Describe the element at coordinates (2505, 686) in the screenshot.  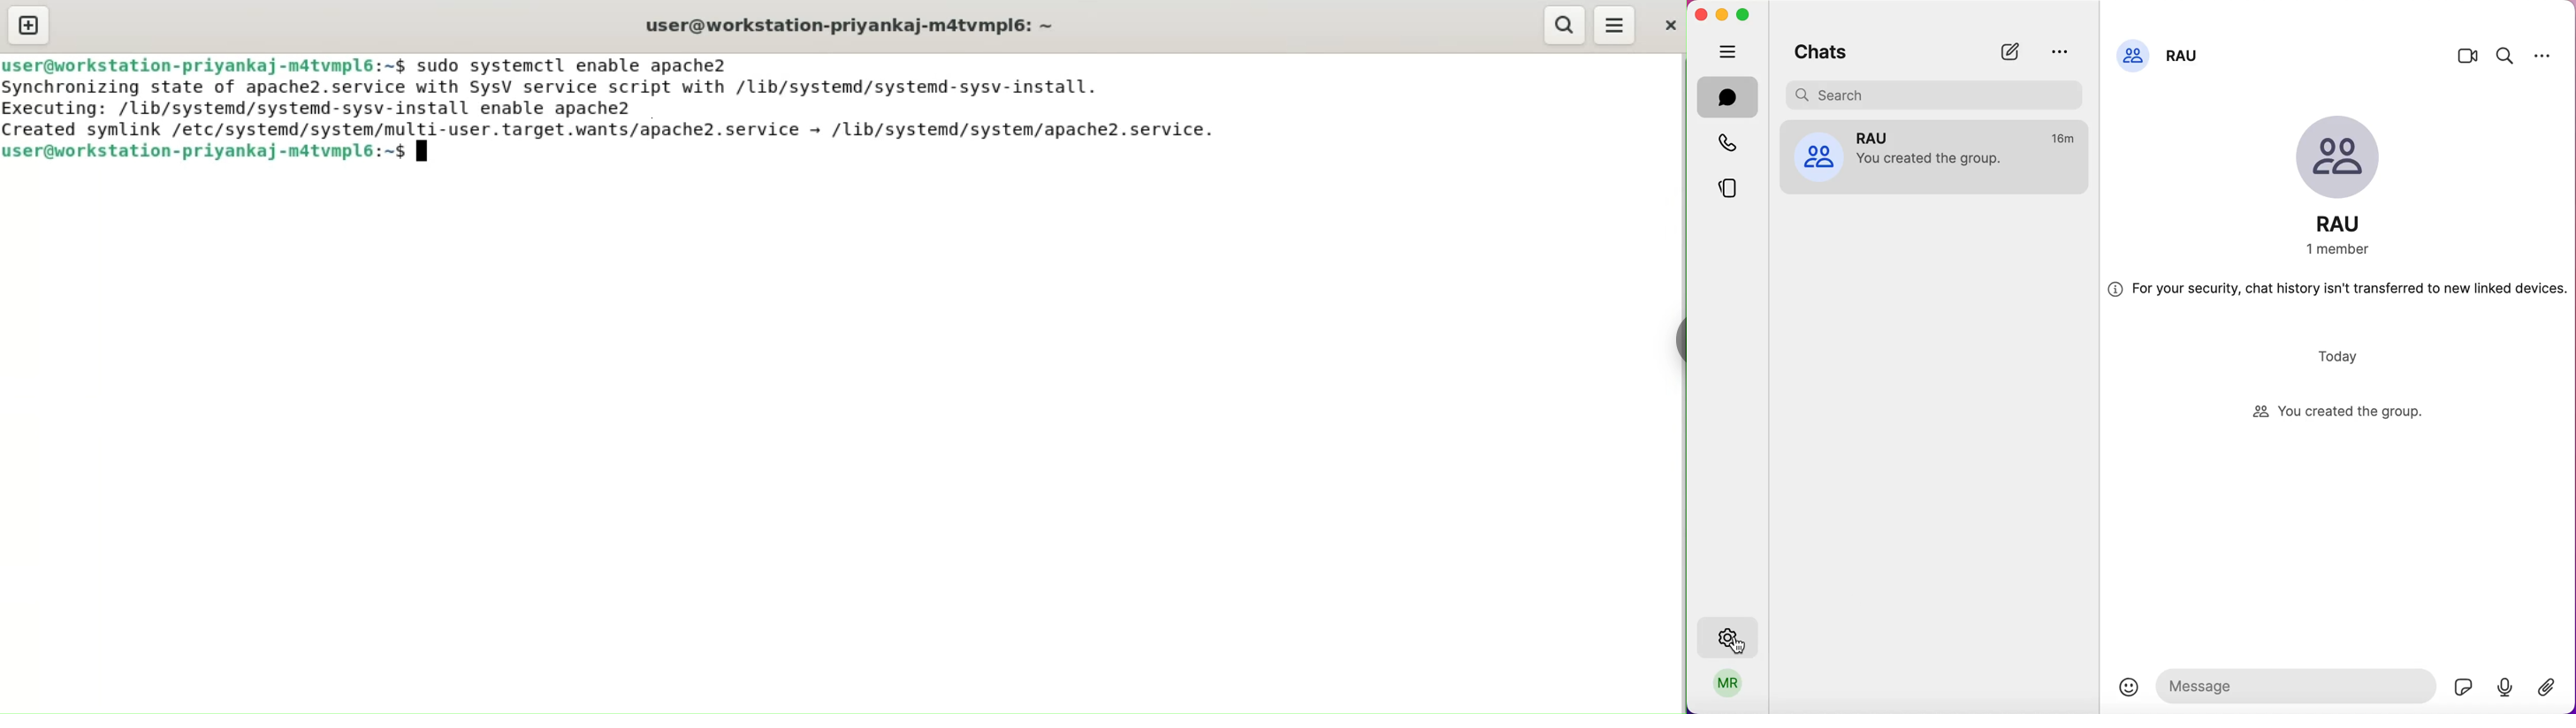
I see `record audio` at that location.